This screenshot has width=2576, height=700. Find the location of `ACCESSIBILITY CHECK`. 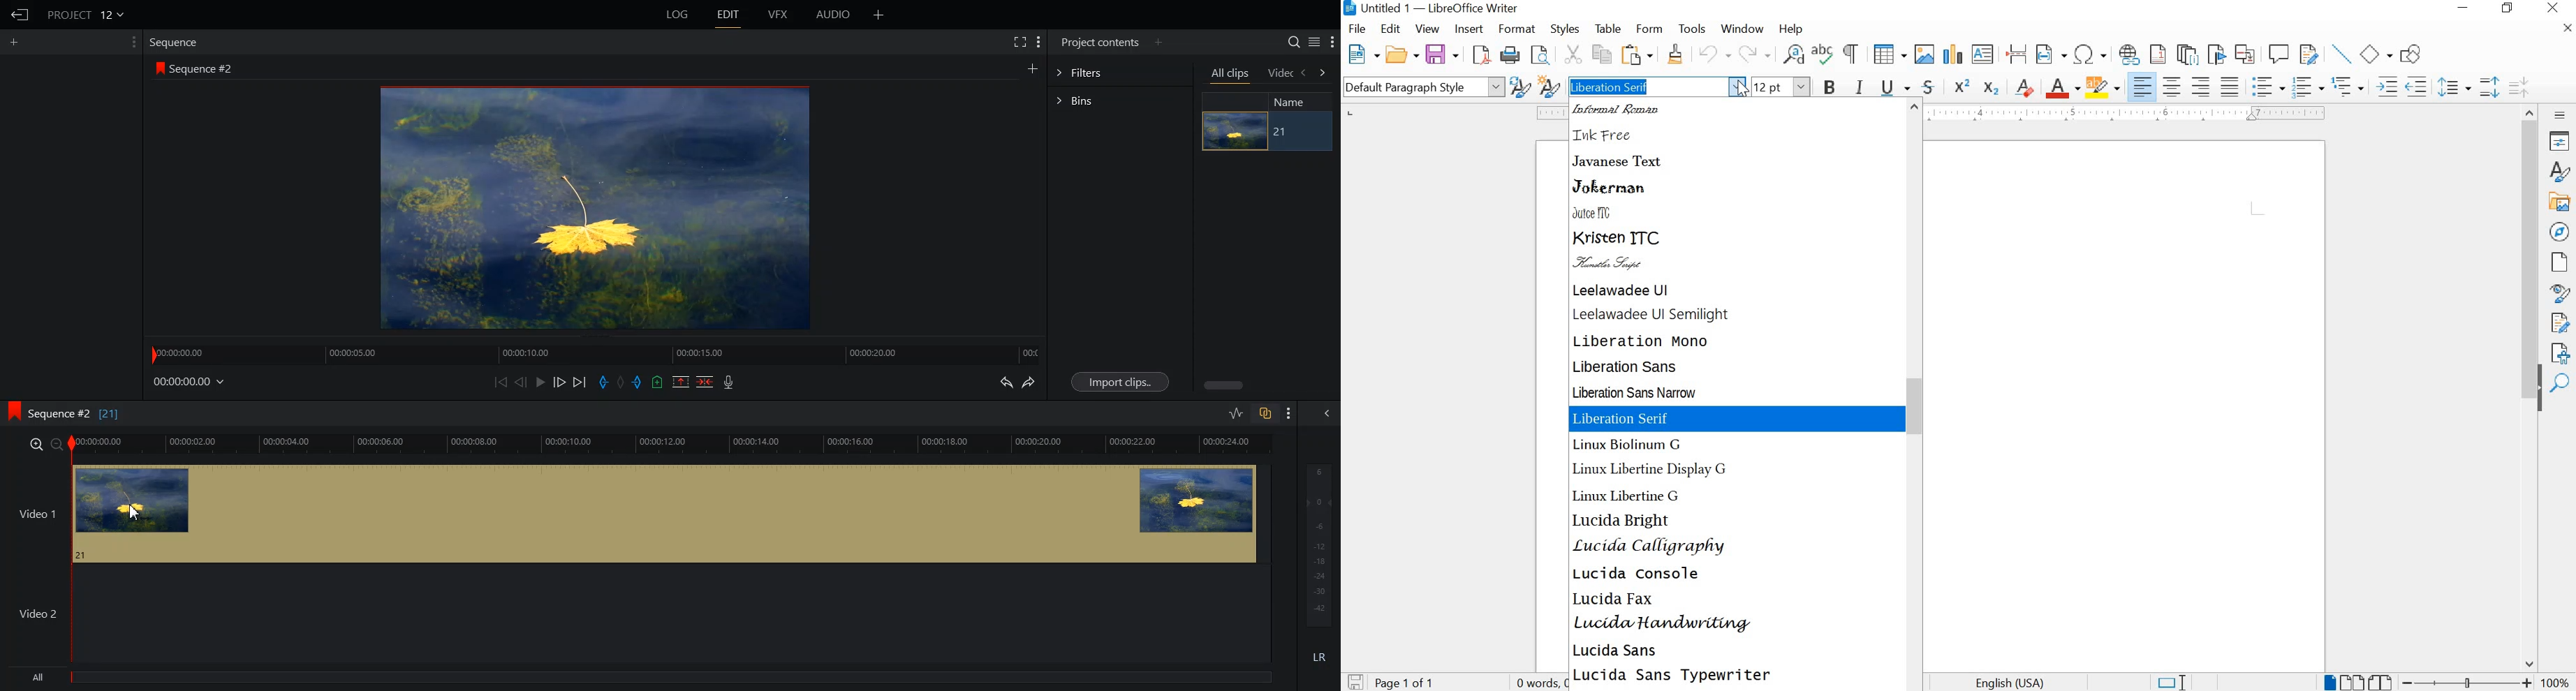

ACCESSIBILITY CHECK is located at coordinates (2562, 351).